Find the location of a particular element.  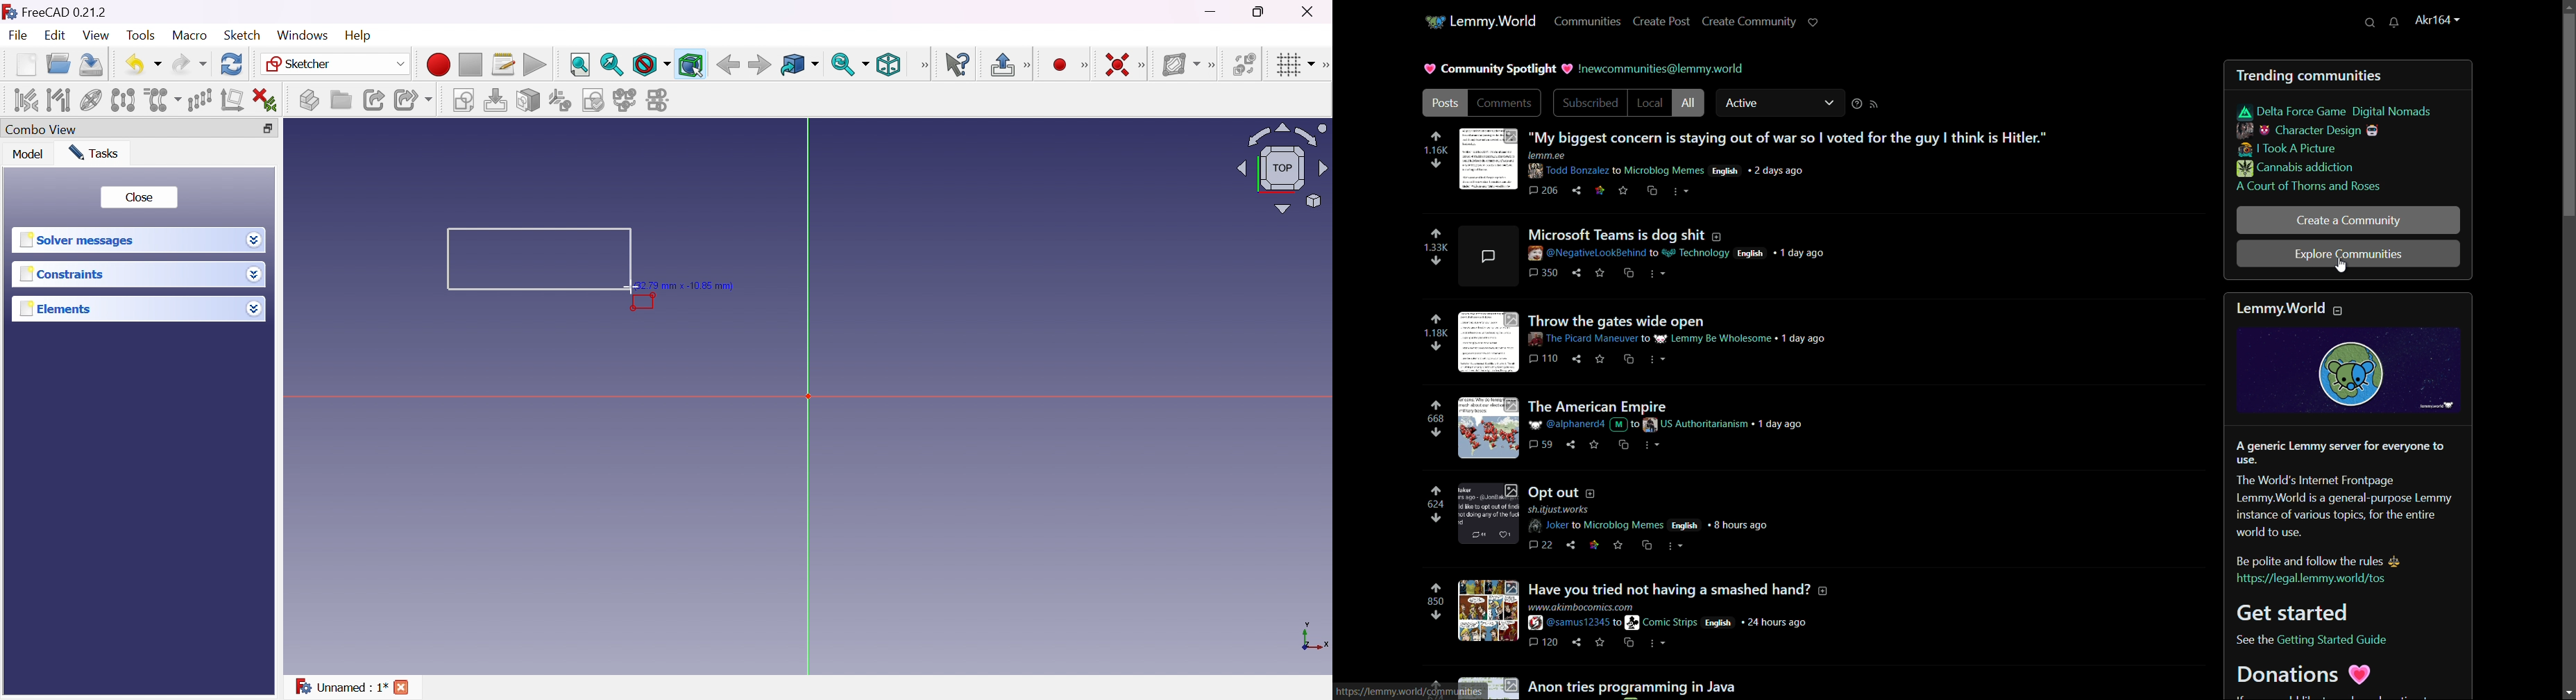

Drop down is located at coordinates (255, 309).